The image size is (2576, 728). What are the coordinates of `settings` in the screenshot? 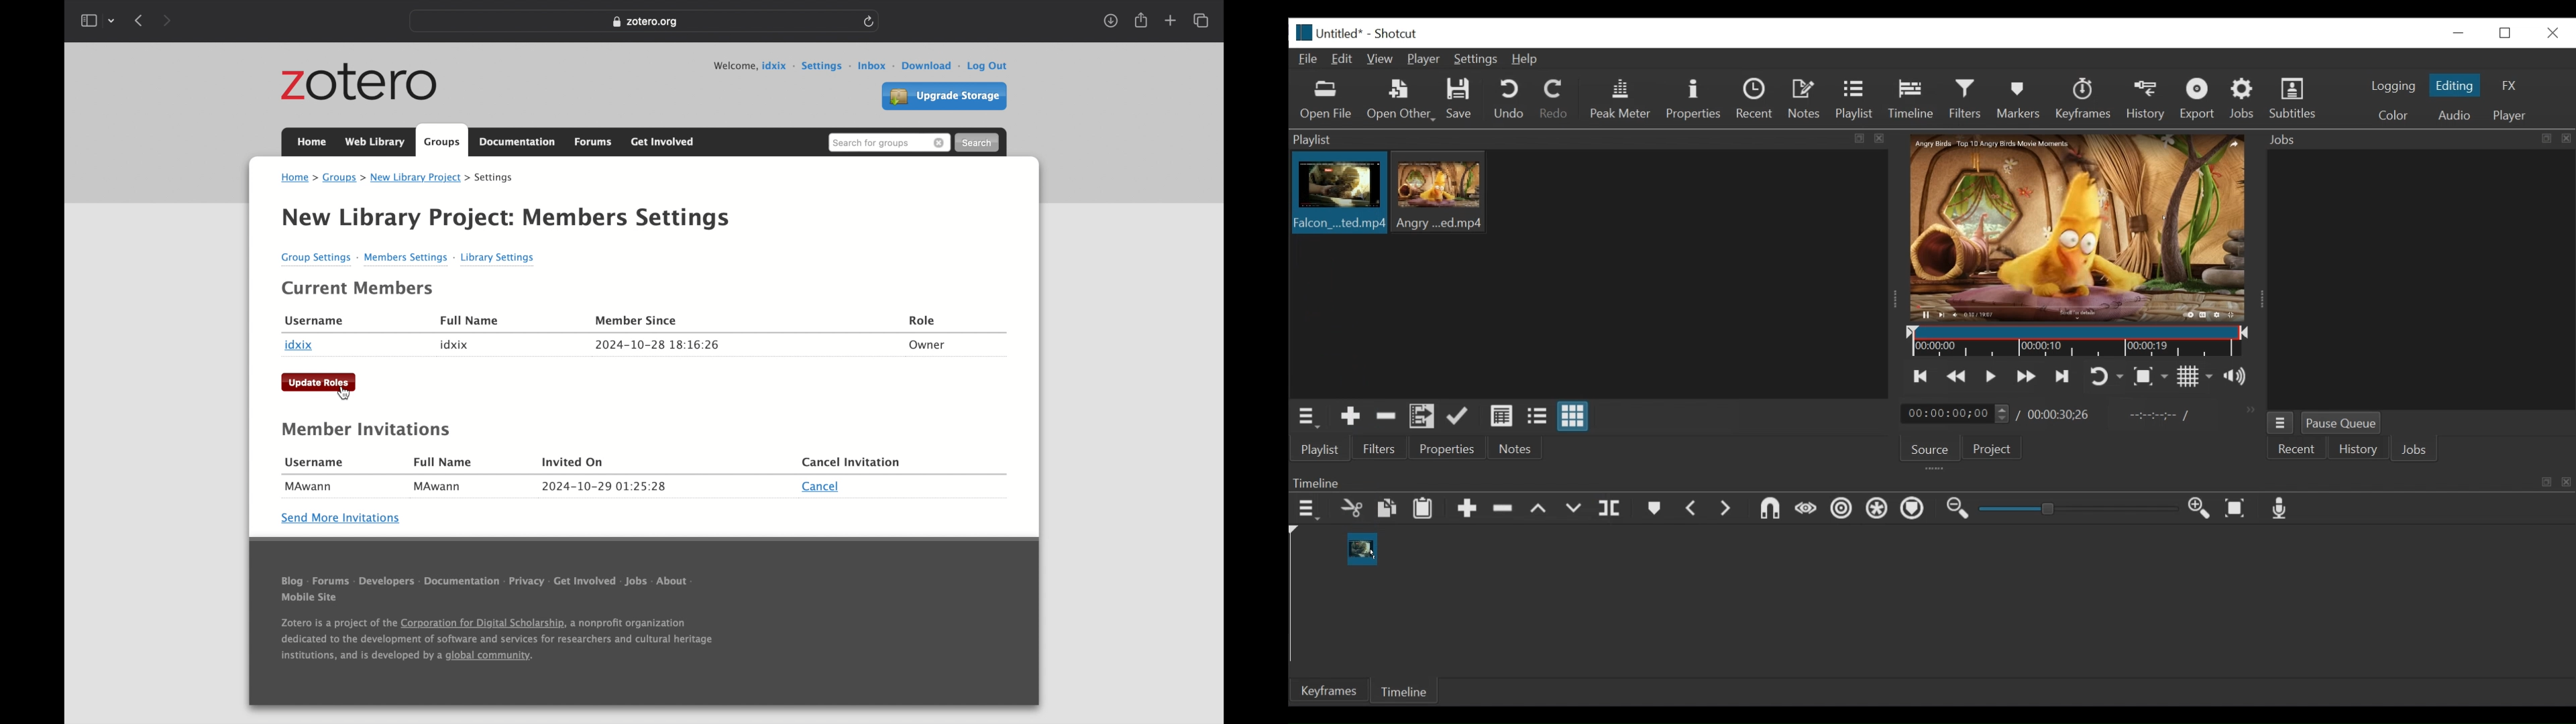 It's located at (826, 65).